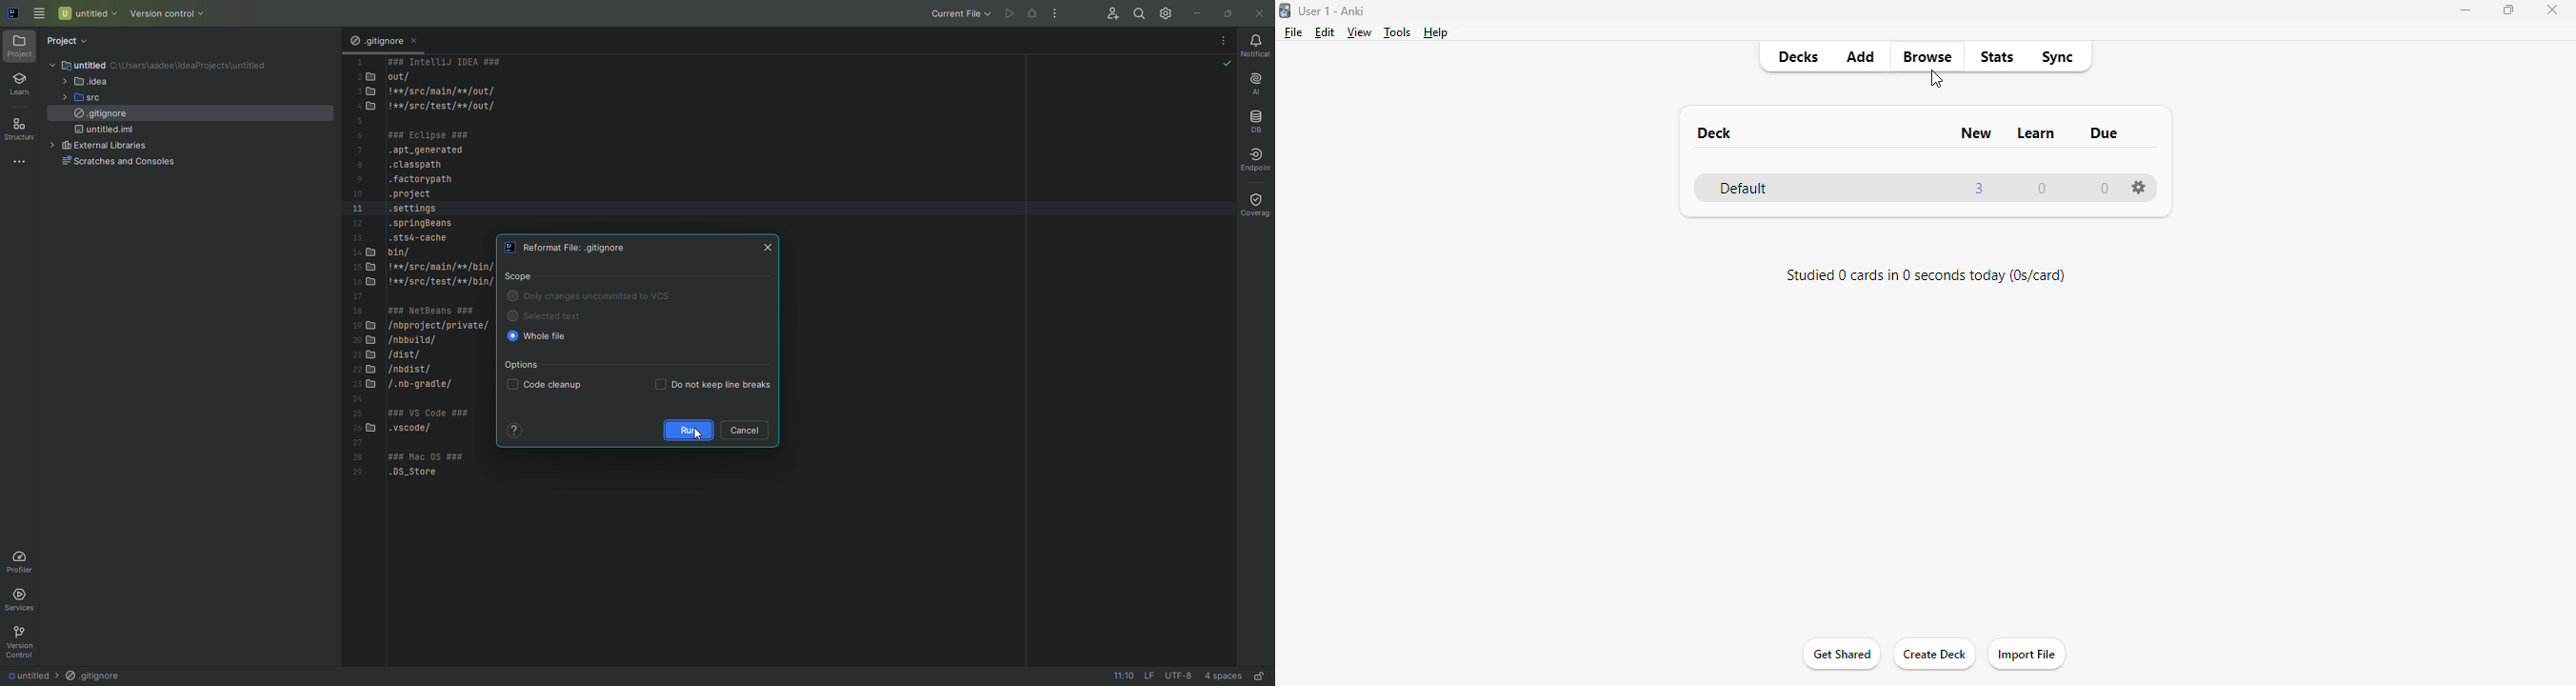 The height and width of the screenshot is (700, 2576). Describe the element at coordinates (1841, 656) in the screenshot. I see `get shared` at that location.